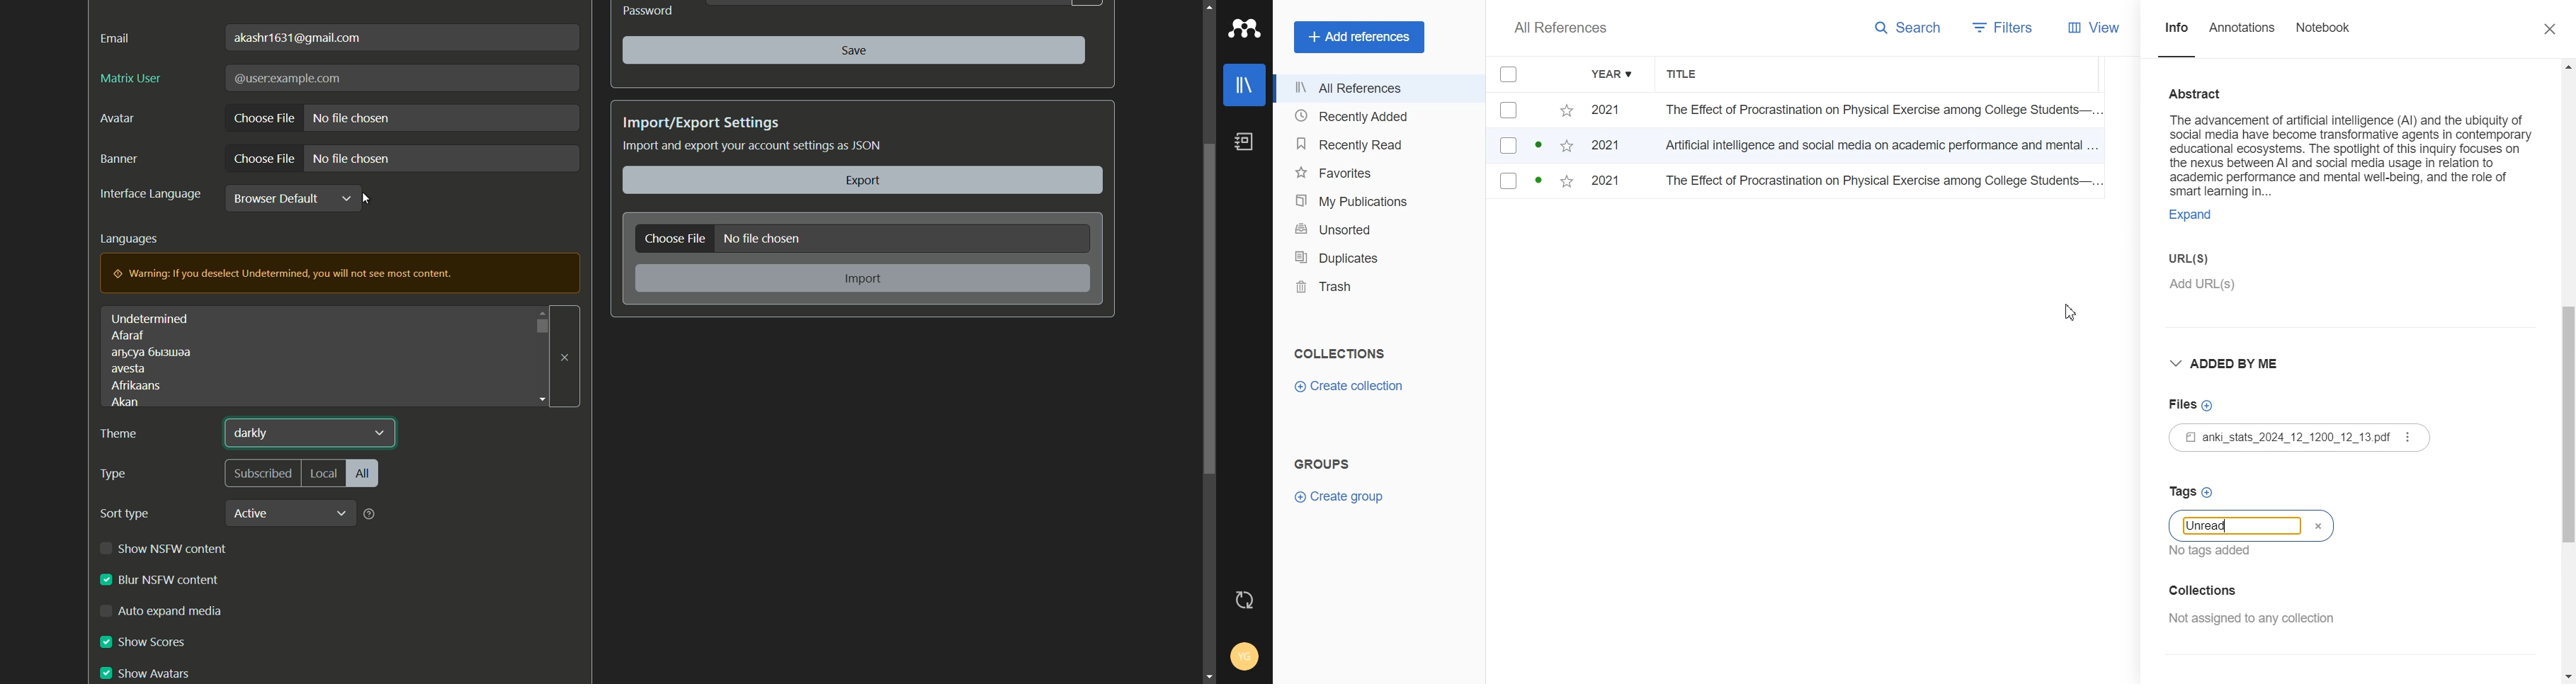  What do you see at coordinates (1611, 110) in the screenshot?
I see `2021` at bounding box center [1611, 110].